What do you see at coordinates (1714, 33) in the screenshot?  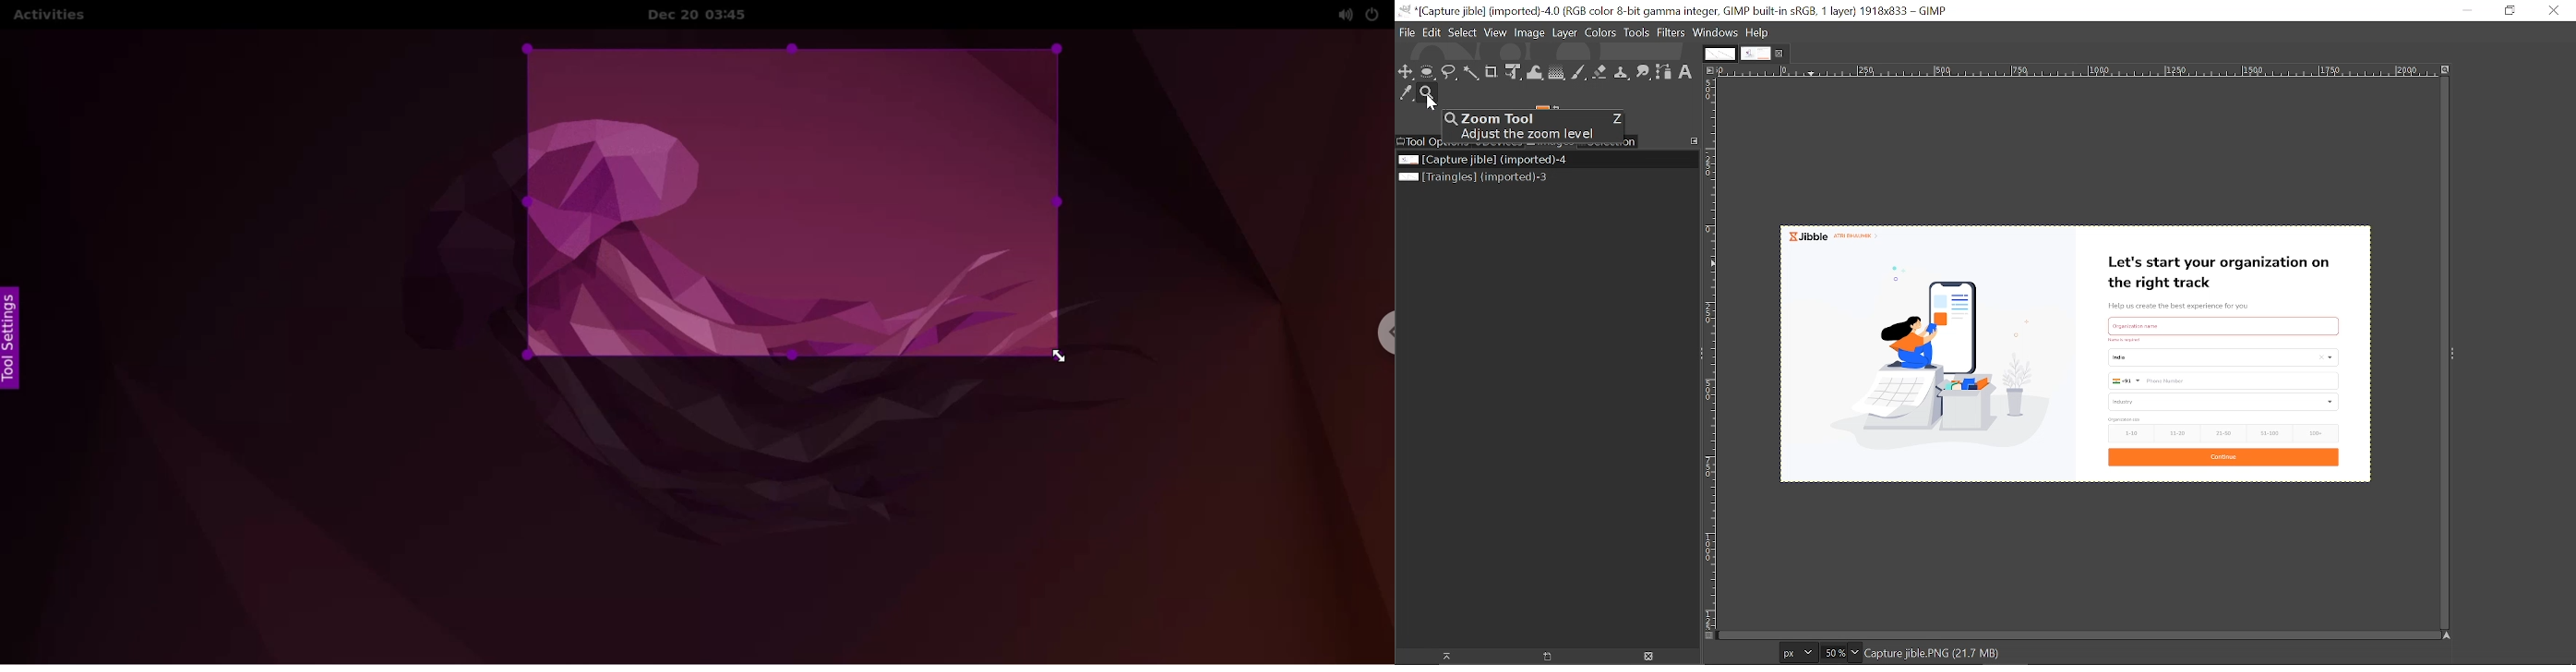 I see `Windows` at bounding box center [1714, 33].